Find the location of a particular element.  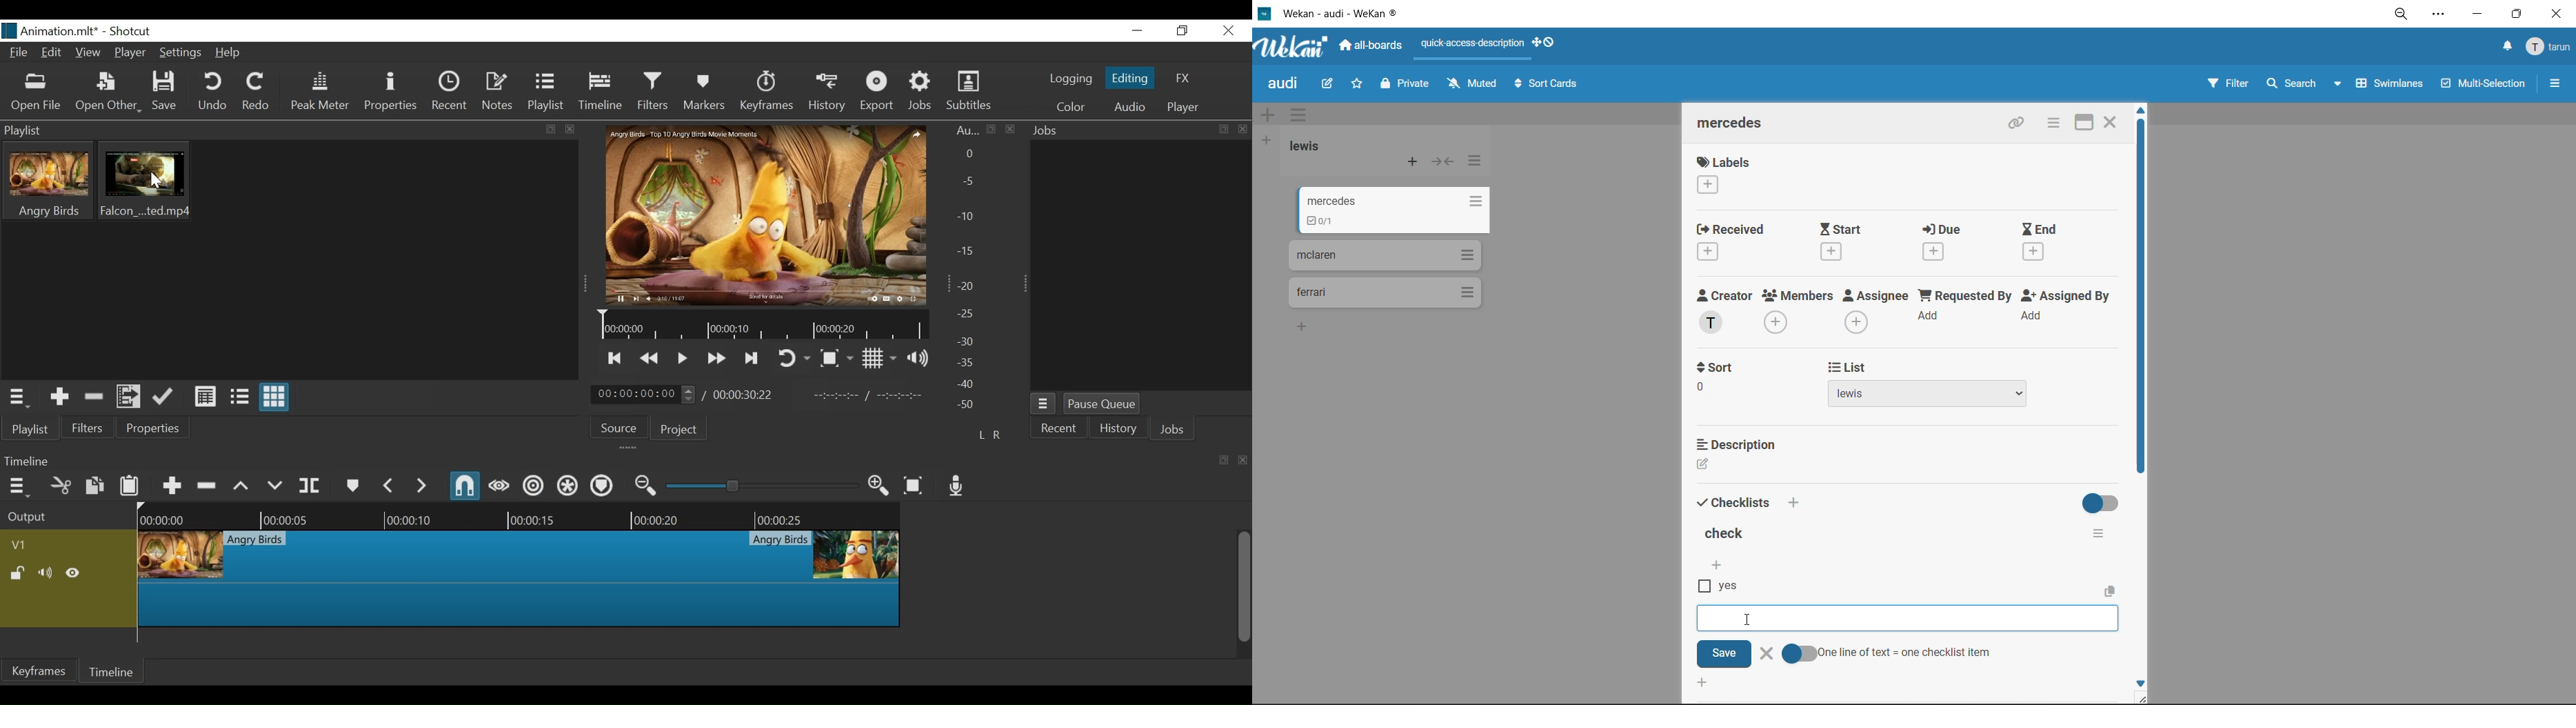

History is located at coordinates (828, 93).